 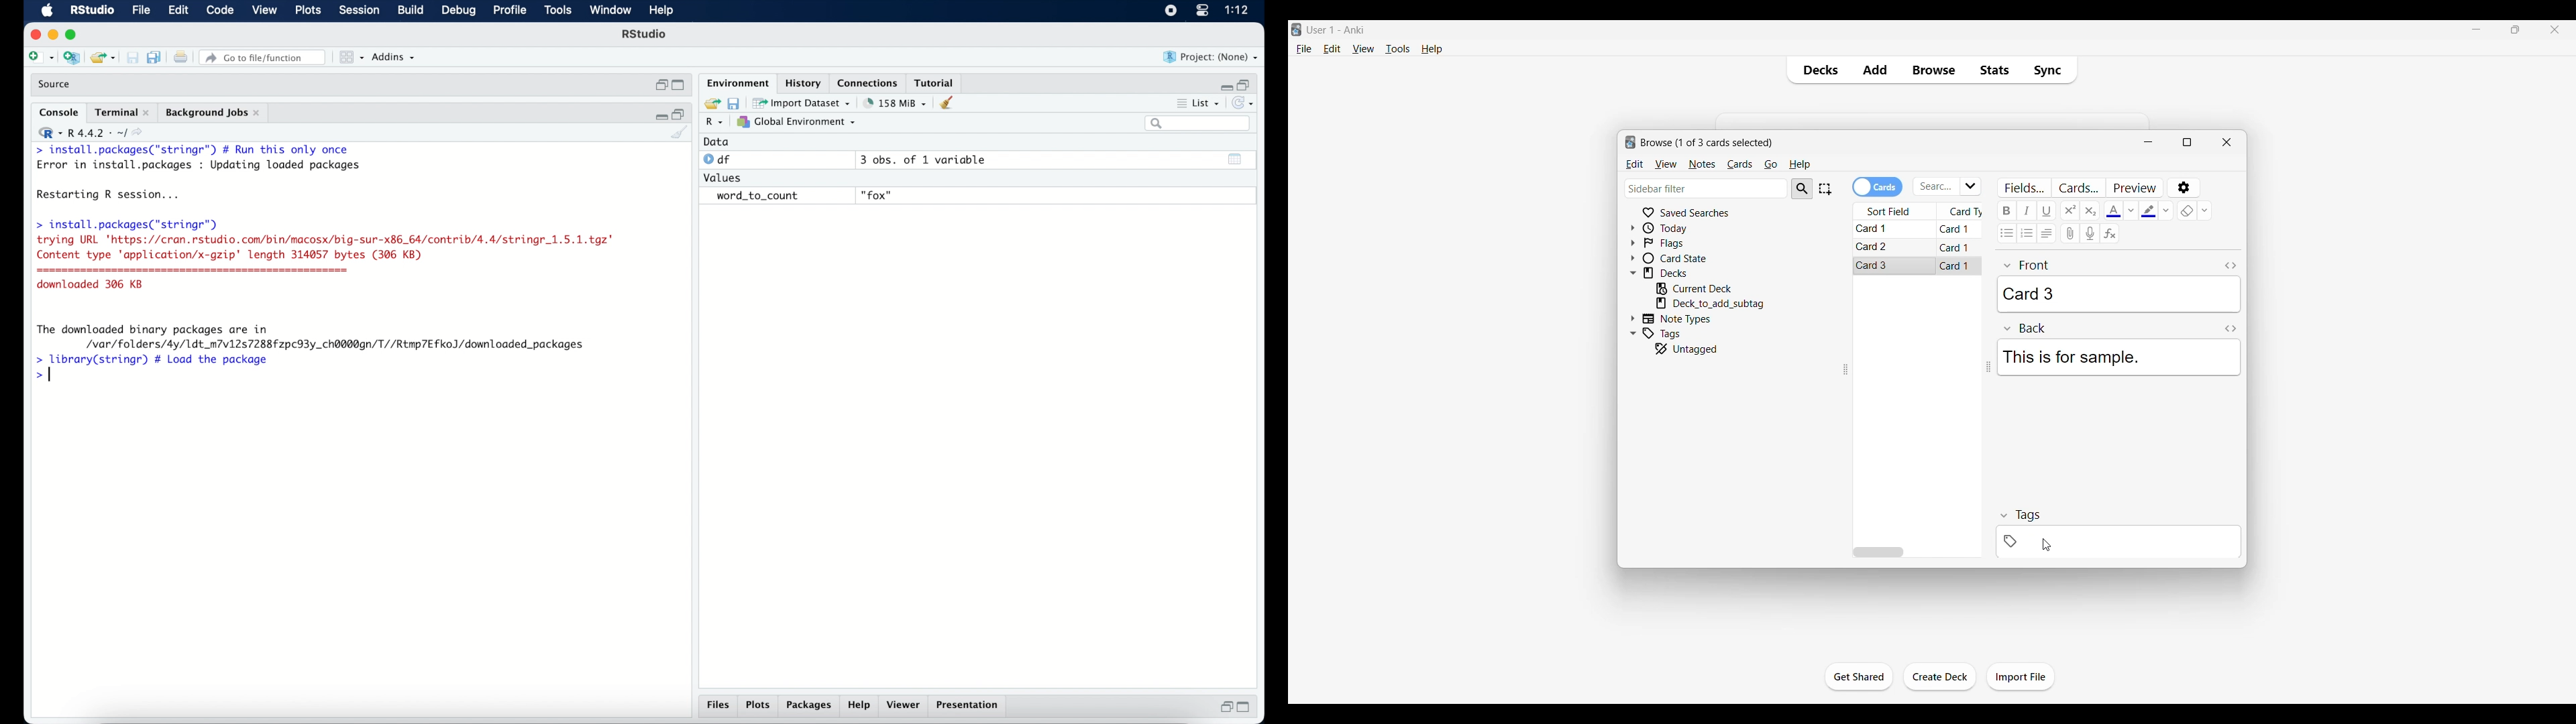 I want to click on show output window, so click(x=1236, y=159).